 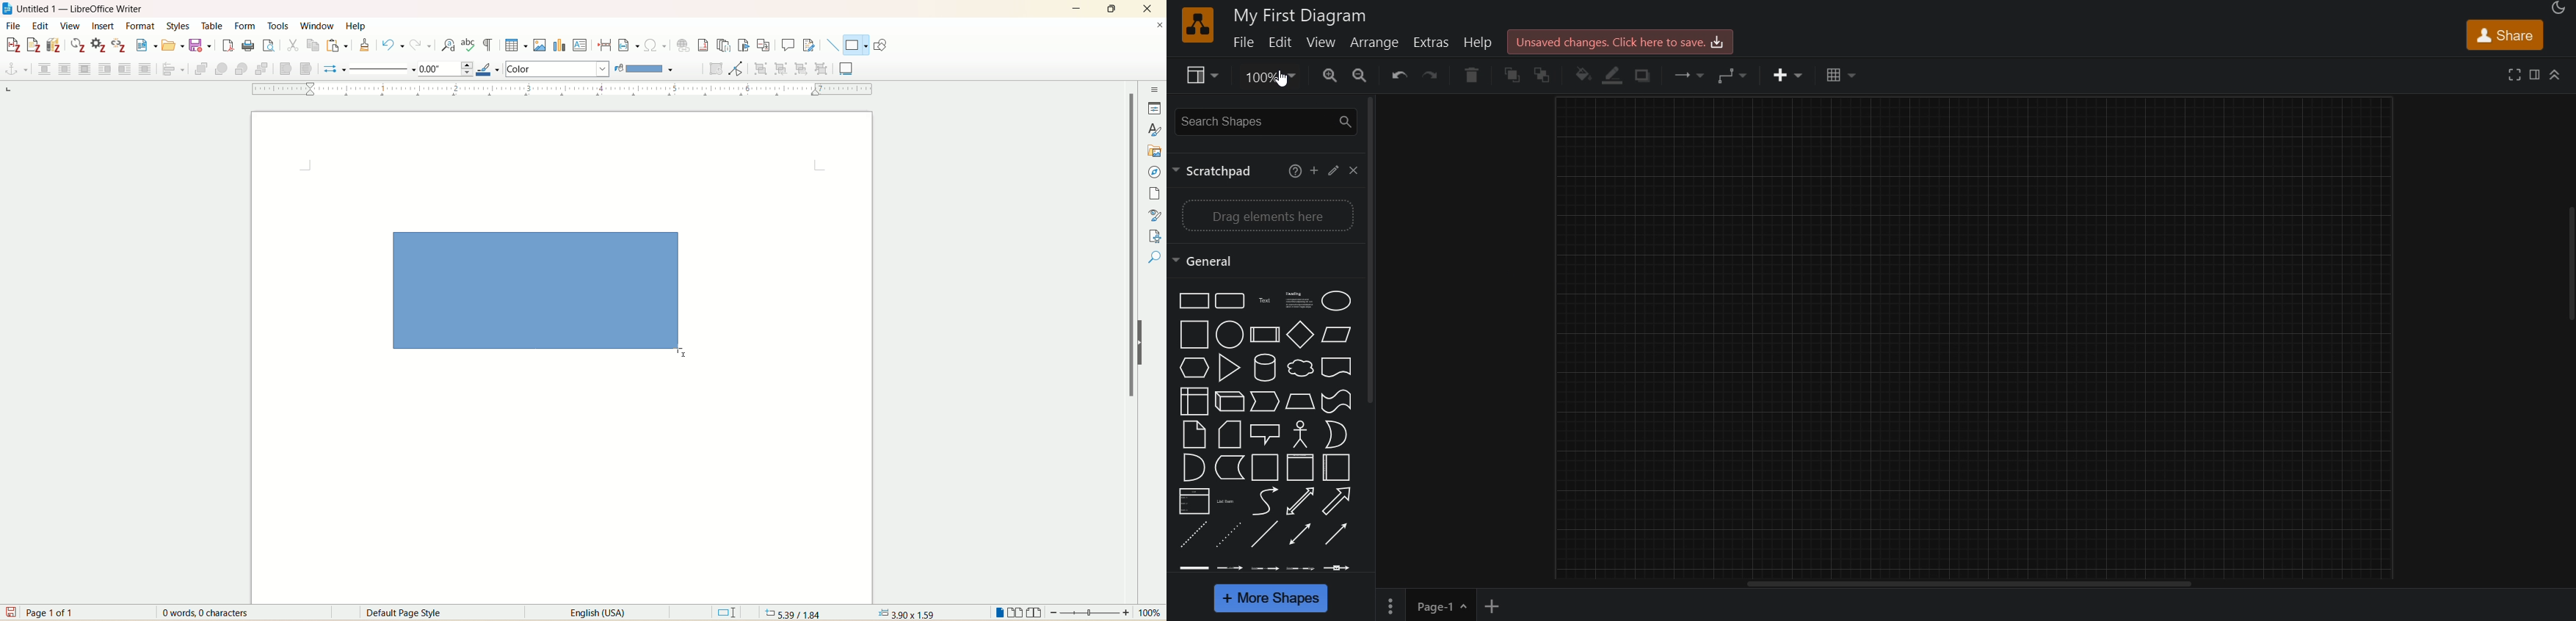 I want to click on insert text box, so click(x=580, y=44).